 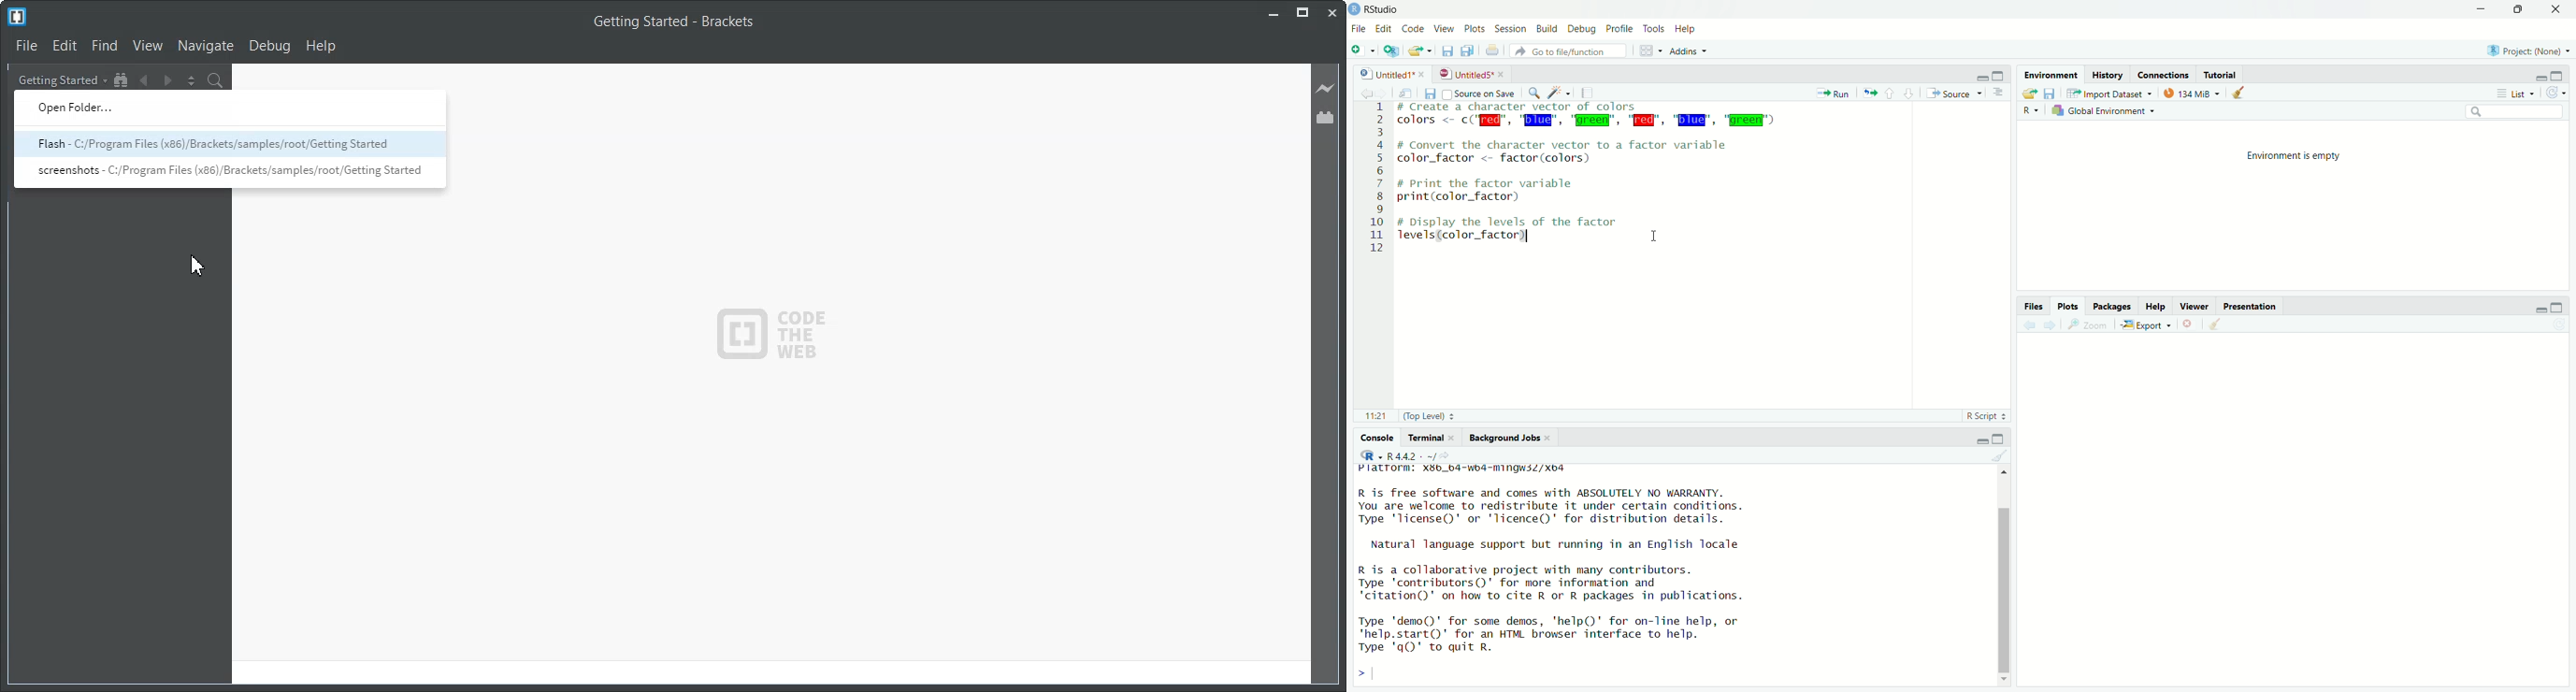 I want to click on close, so click(x=1423, y=74).